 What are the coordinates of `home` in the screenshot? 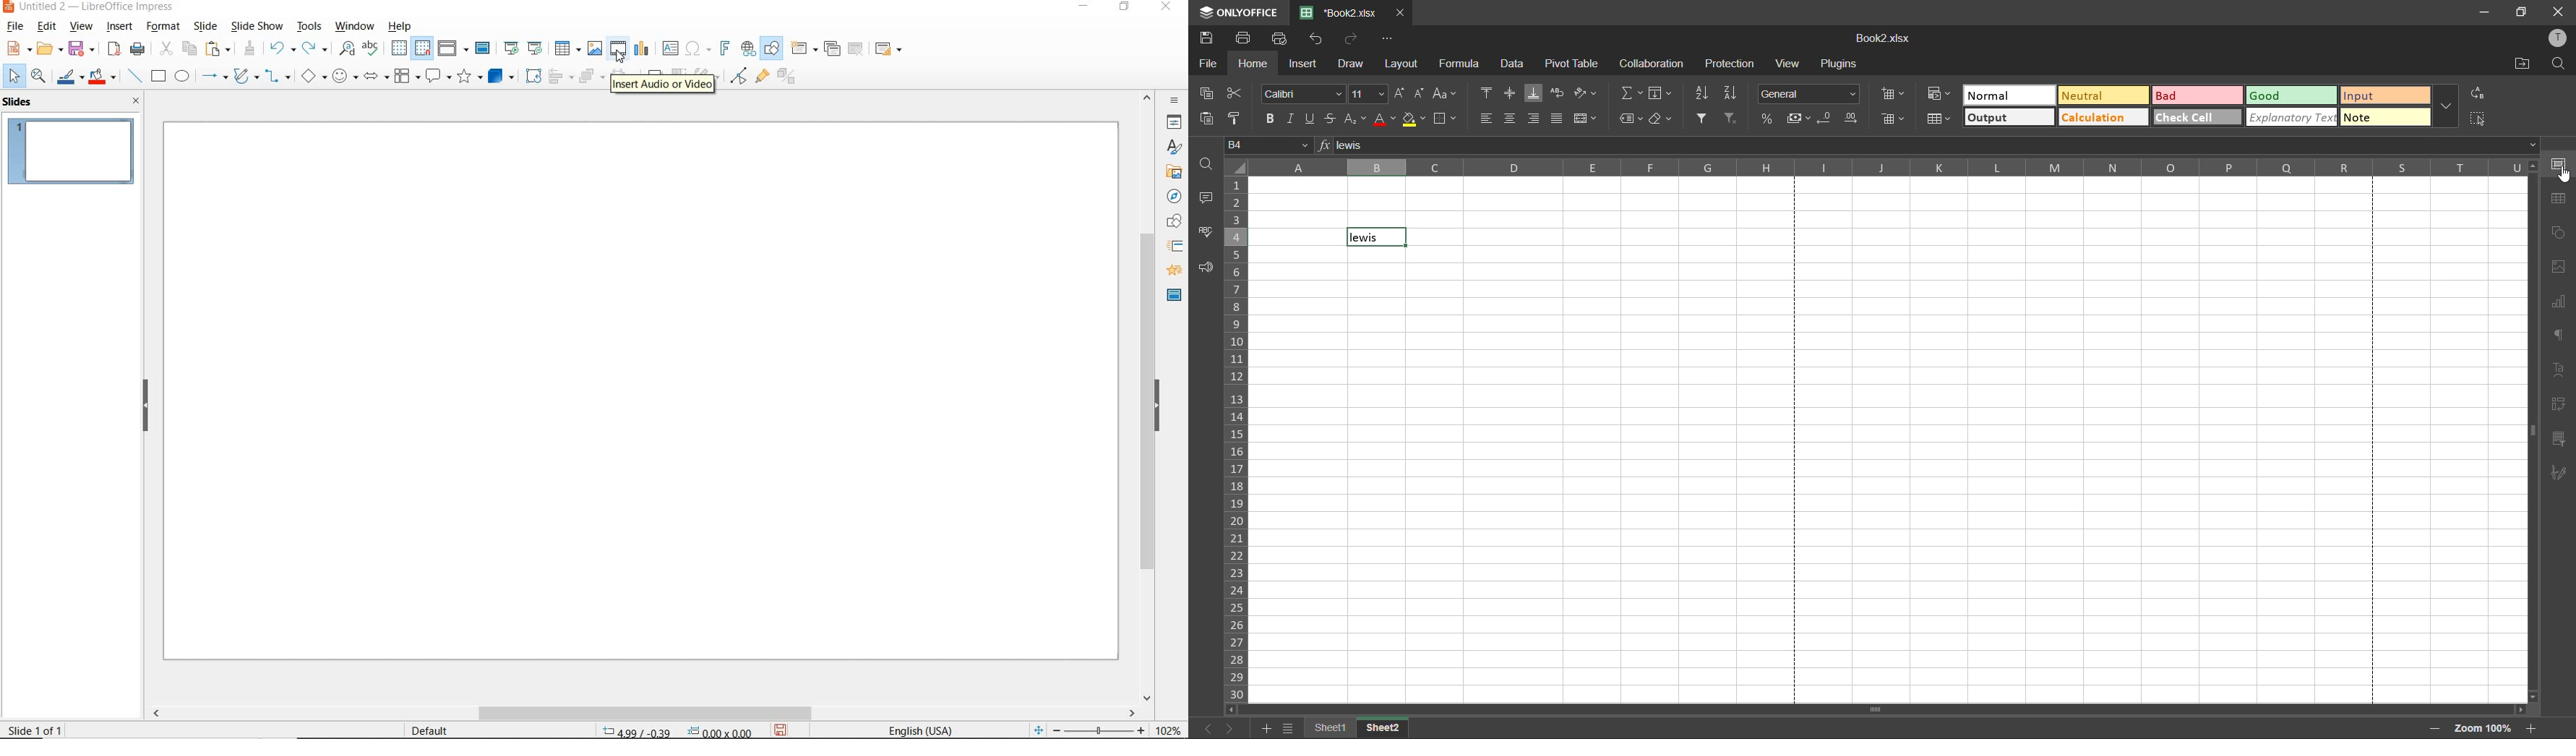 It's located at (1253, 64).